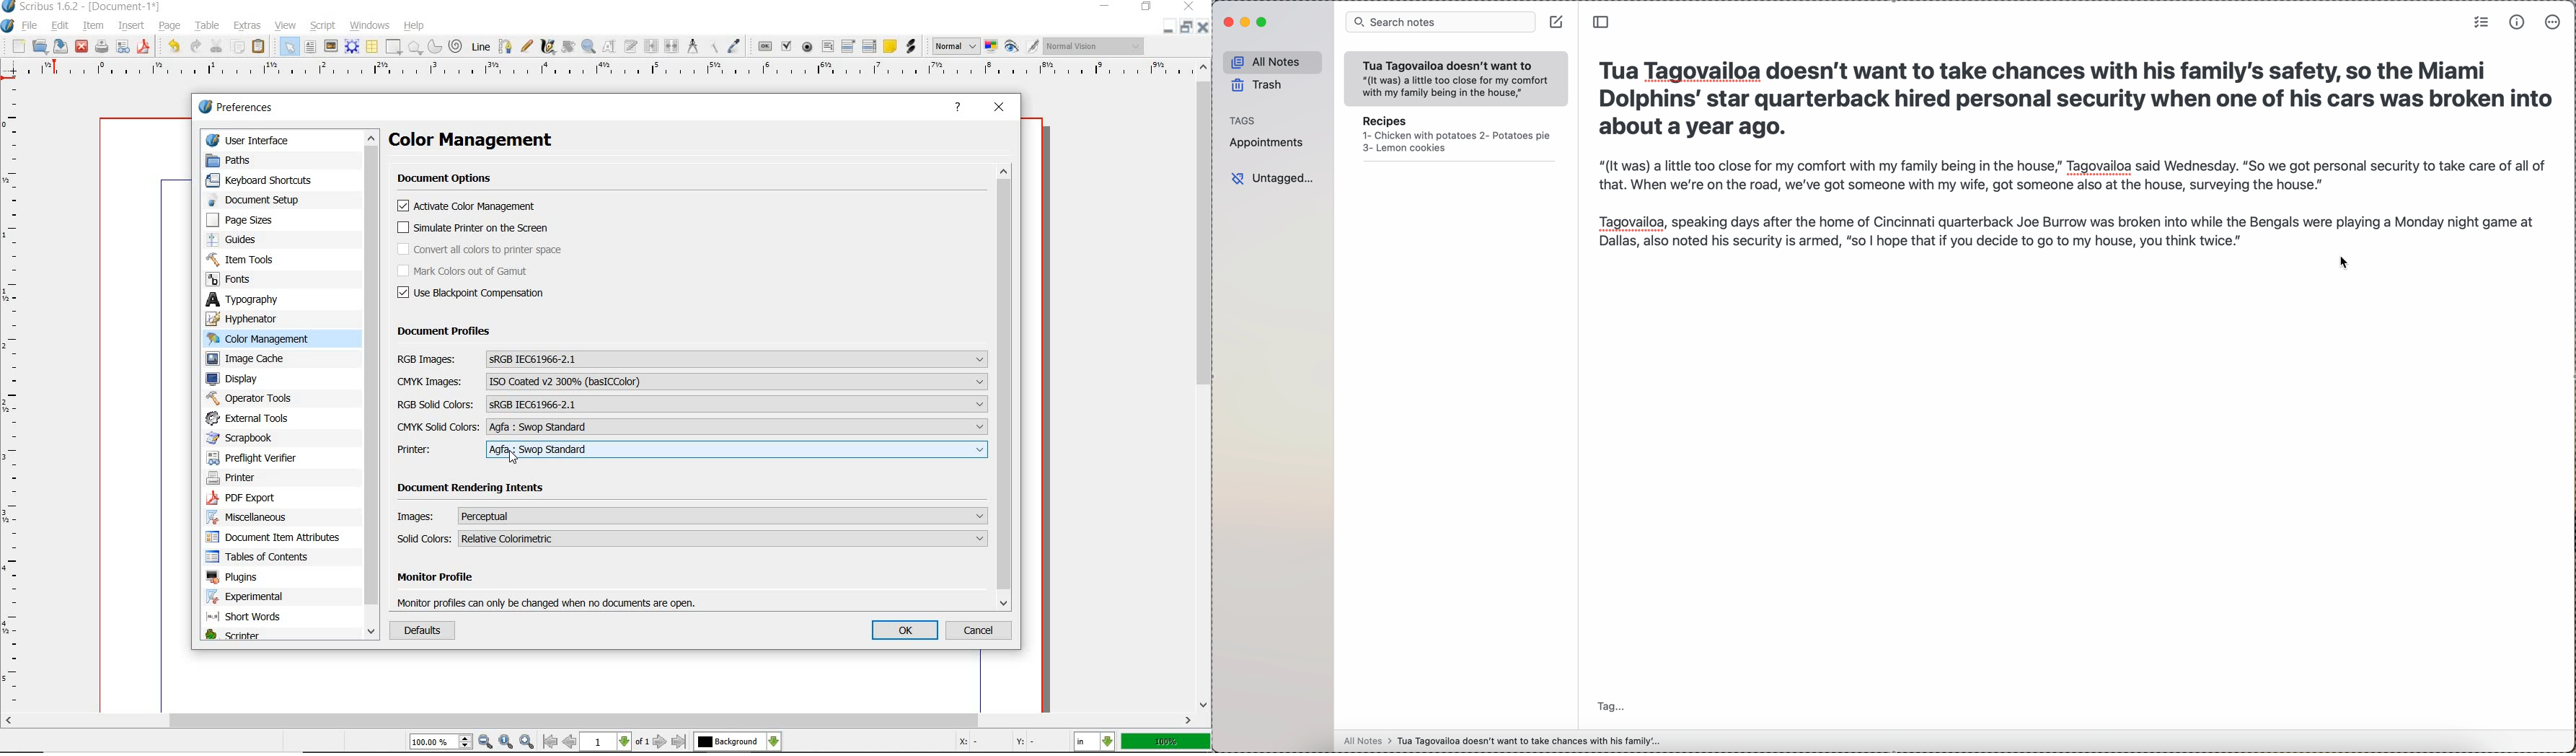 The width and height of the screenshot is (2576, 756). Describe the element at coordinates (692, 427) in the screenshot. I see `CMYK SOLID COLORS` at that location.